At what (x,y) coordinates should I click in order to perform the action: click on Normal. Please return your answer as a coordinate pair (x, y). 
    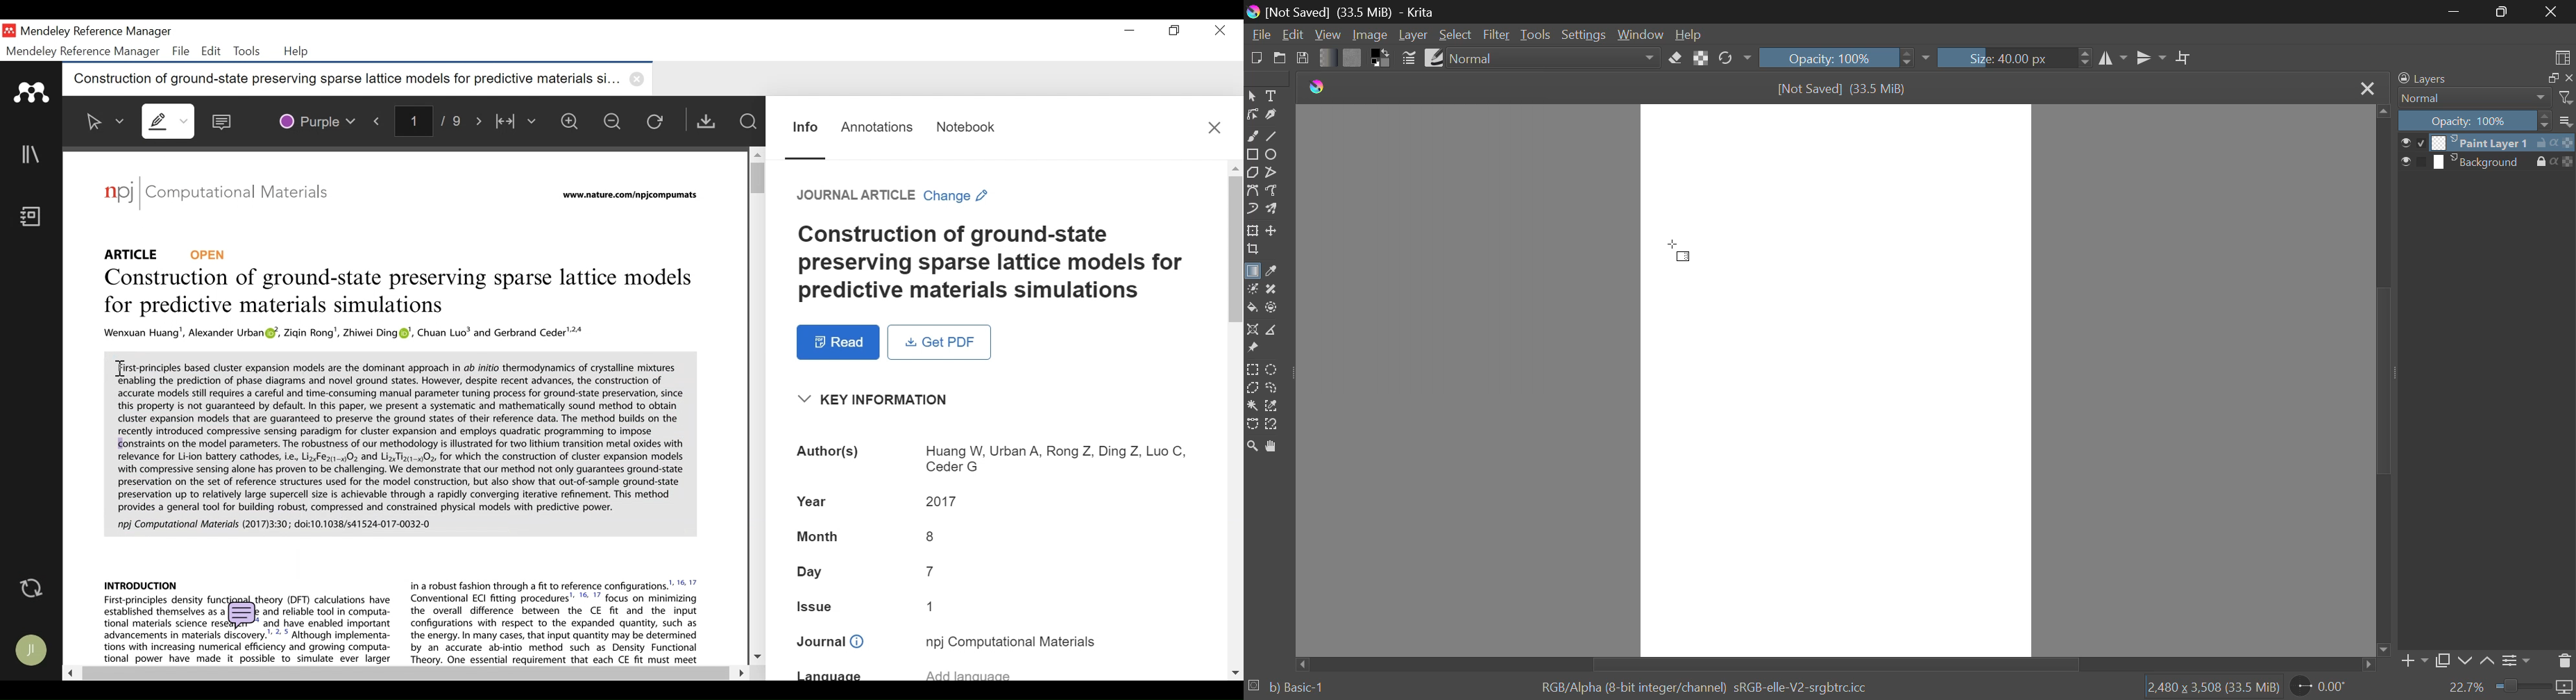
    Looking at the image, I should click on (1555, 58).